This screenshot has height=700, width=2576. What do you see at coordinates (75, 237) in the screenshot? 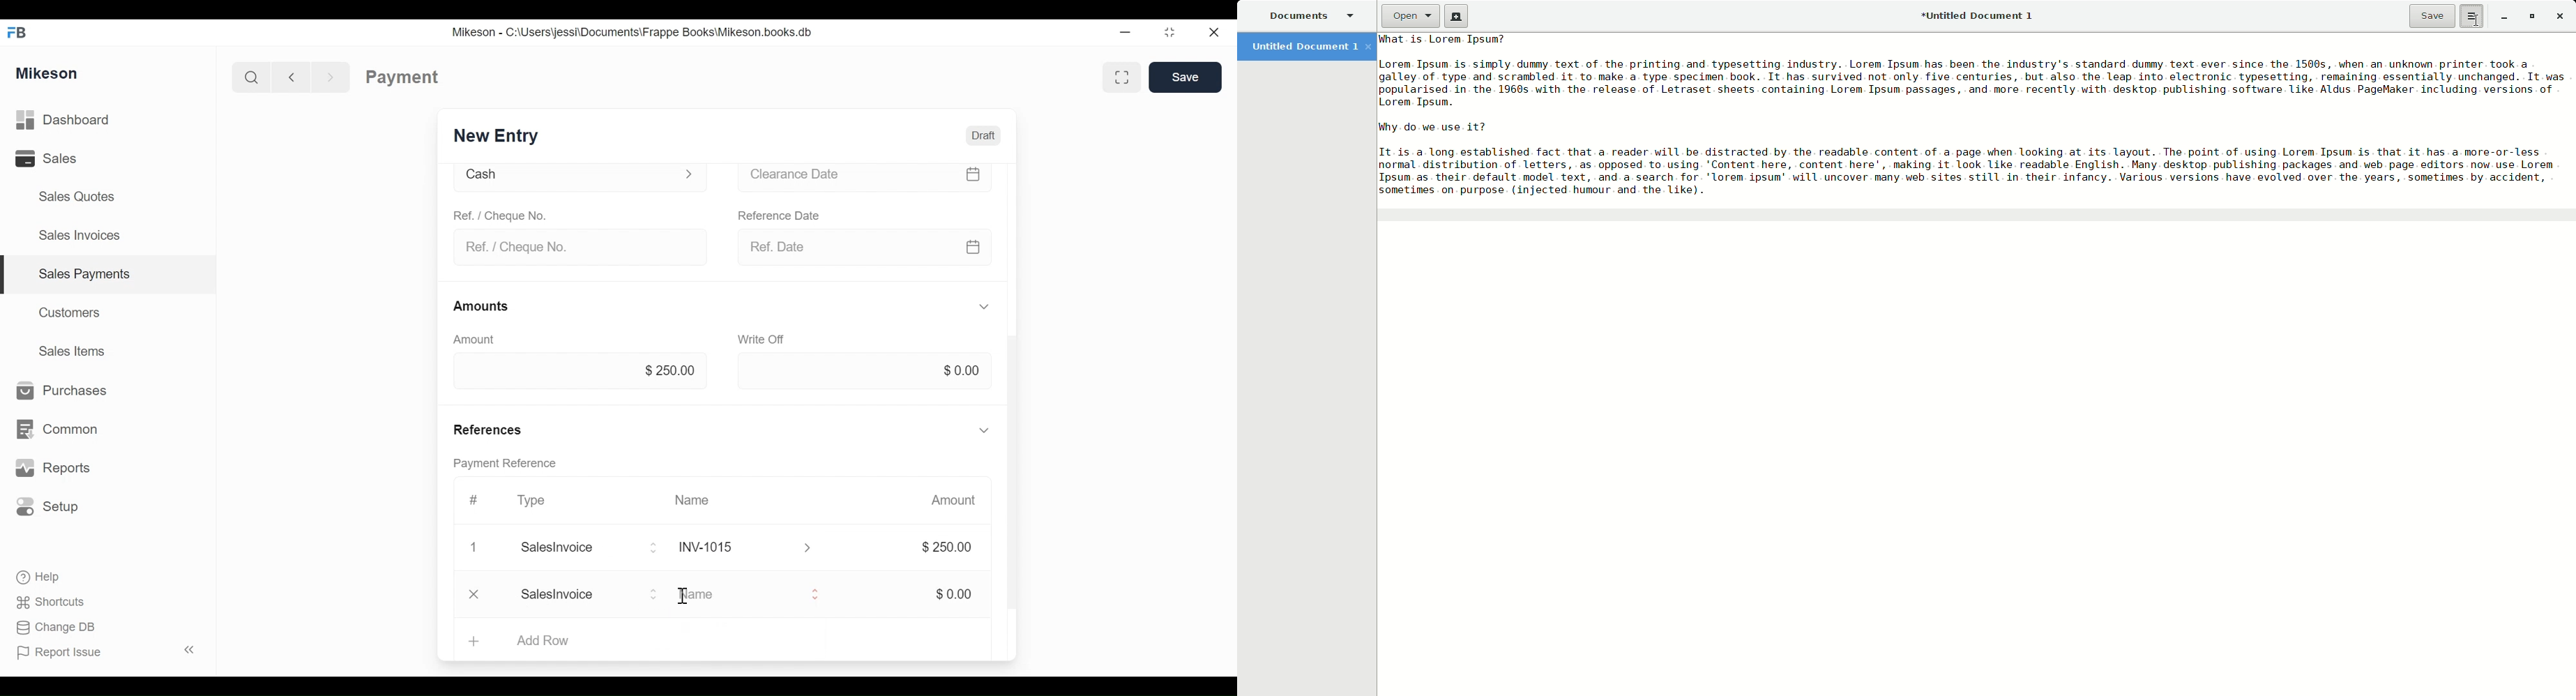
I see `Sales Invoices` at bounding box center [75, 237].